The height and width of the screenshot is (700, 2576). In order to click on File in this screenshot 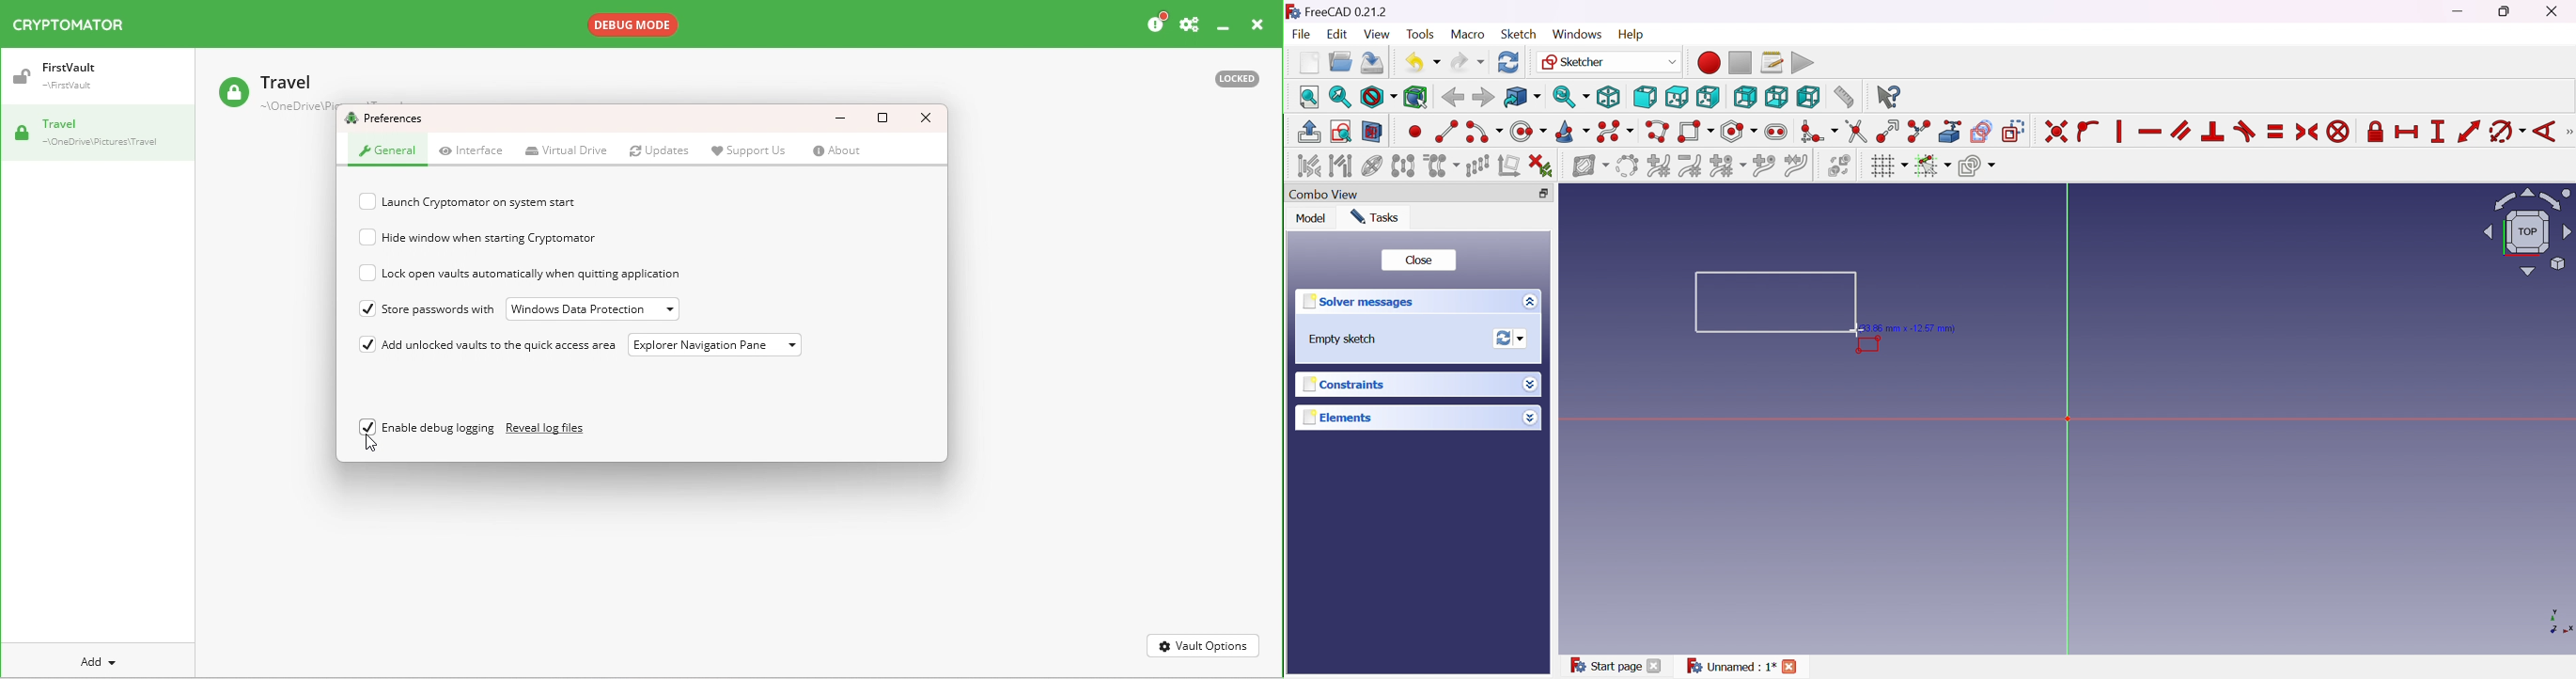, I will do `click(1301, 34)`.